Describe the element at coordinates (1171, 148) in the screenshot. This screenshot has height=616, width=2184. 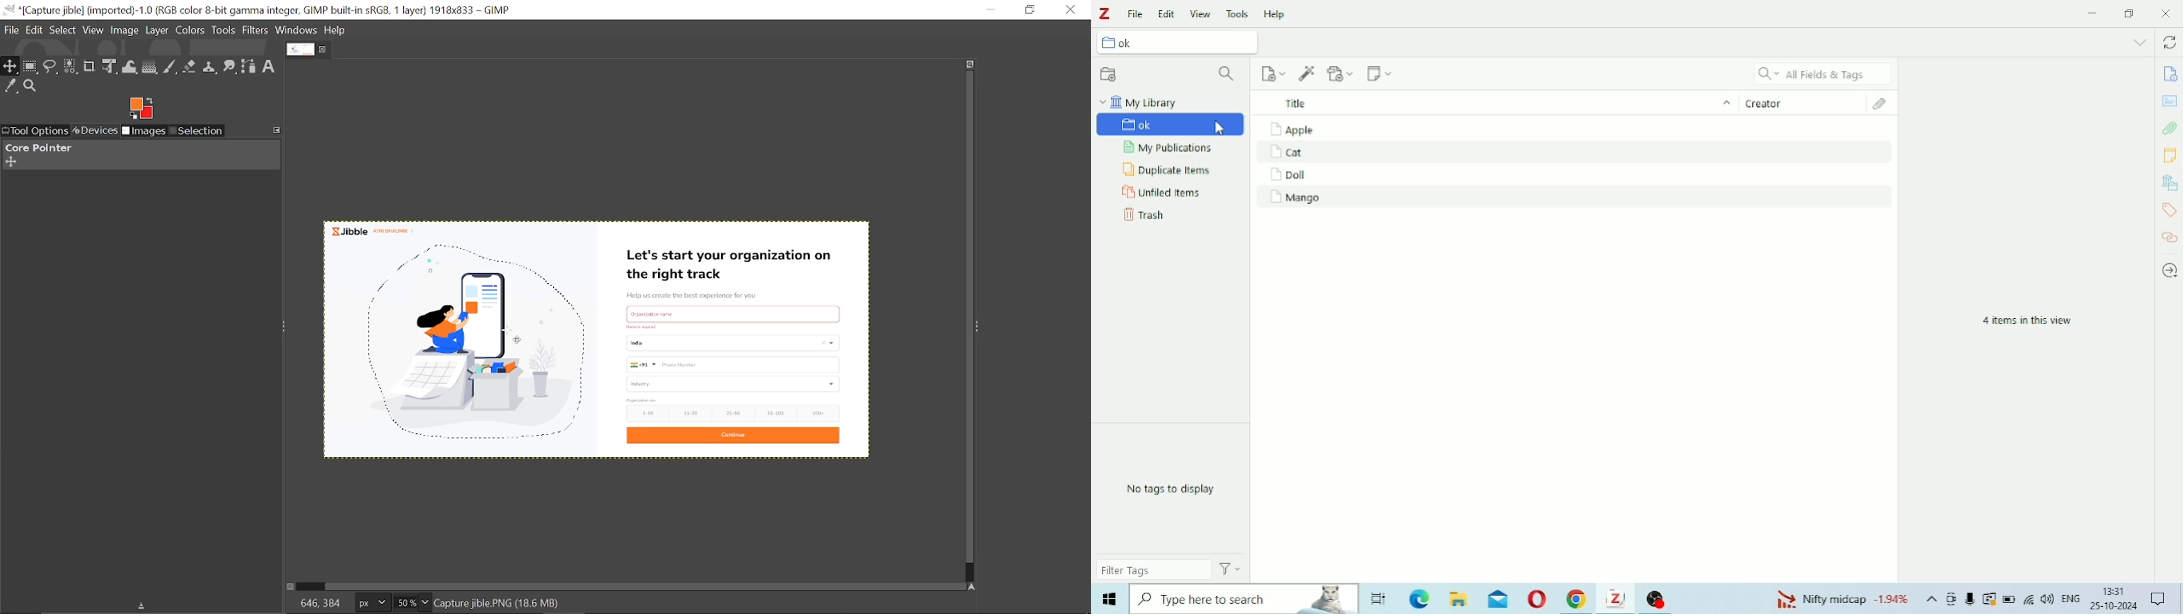
I see `My Publications` at that location.